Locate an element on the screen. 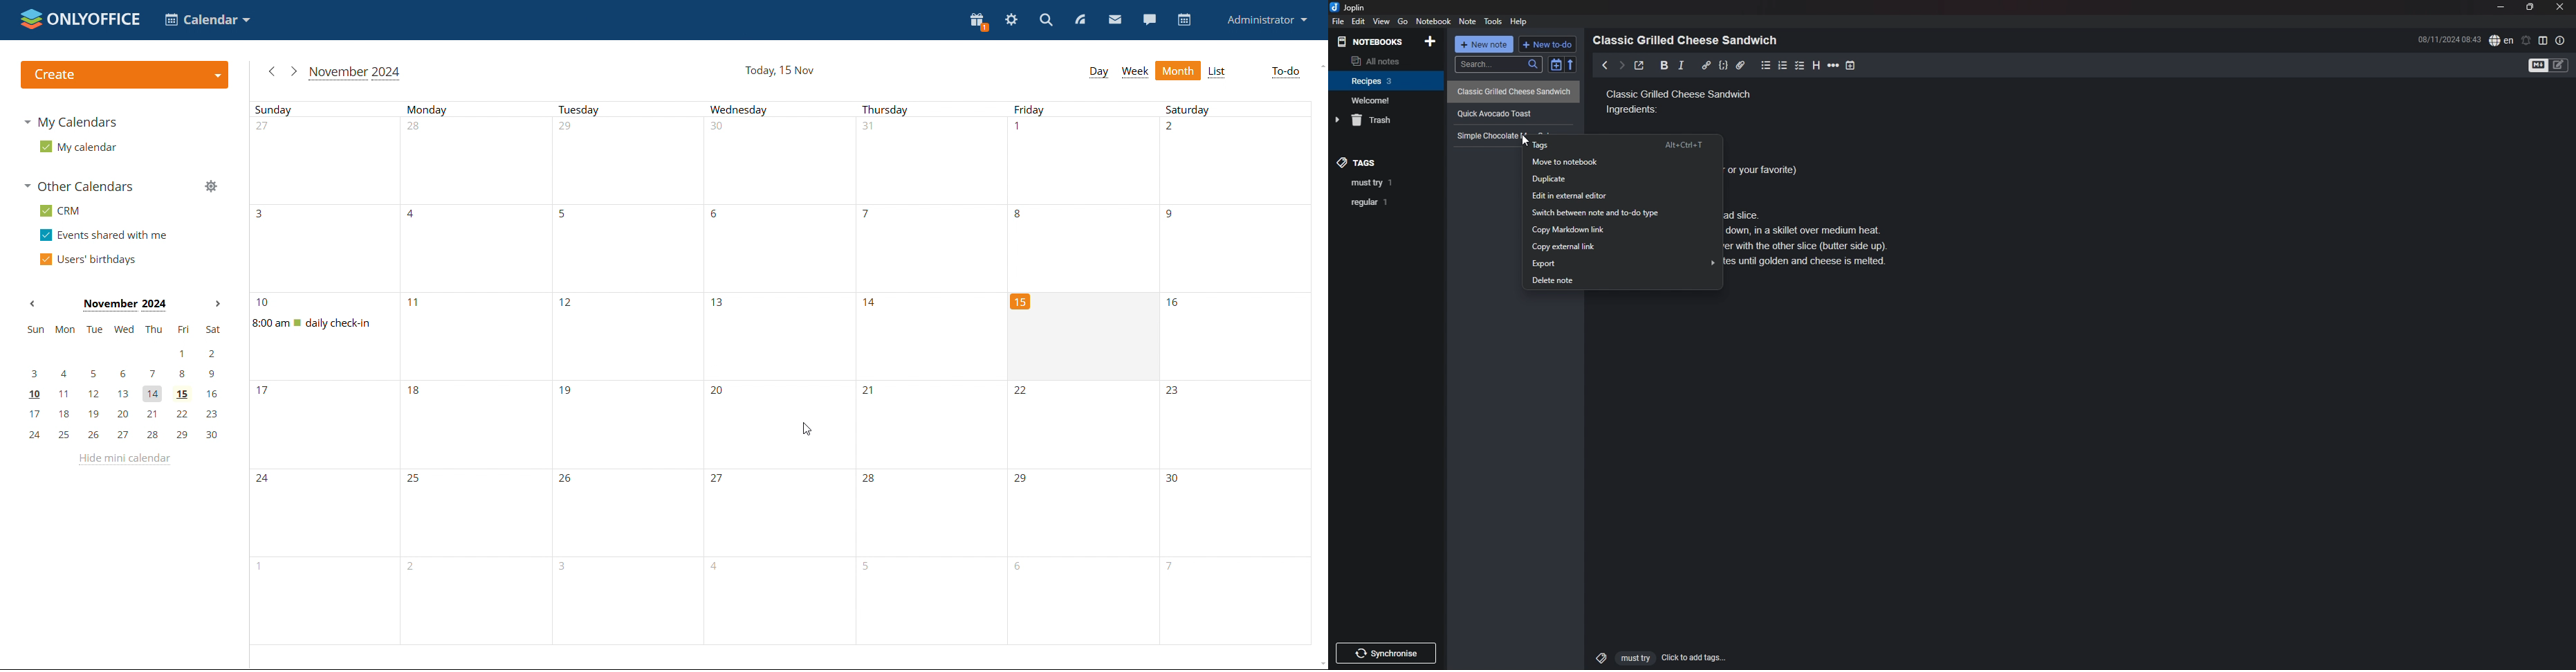  toggle editor layout is located at coordinates (2544, 40).